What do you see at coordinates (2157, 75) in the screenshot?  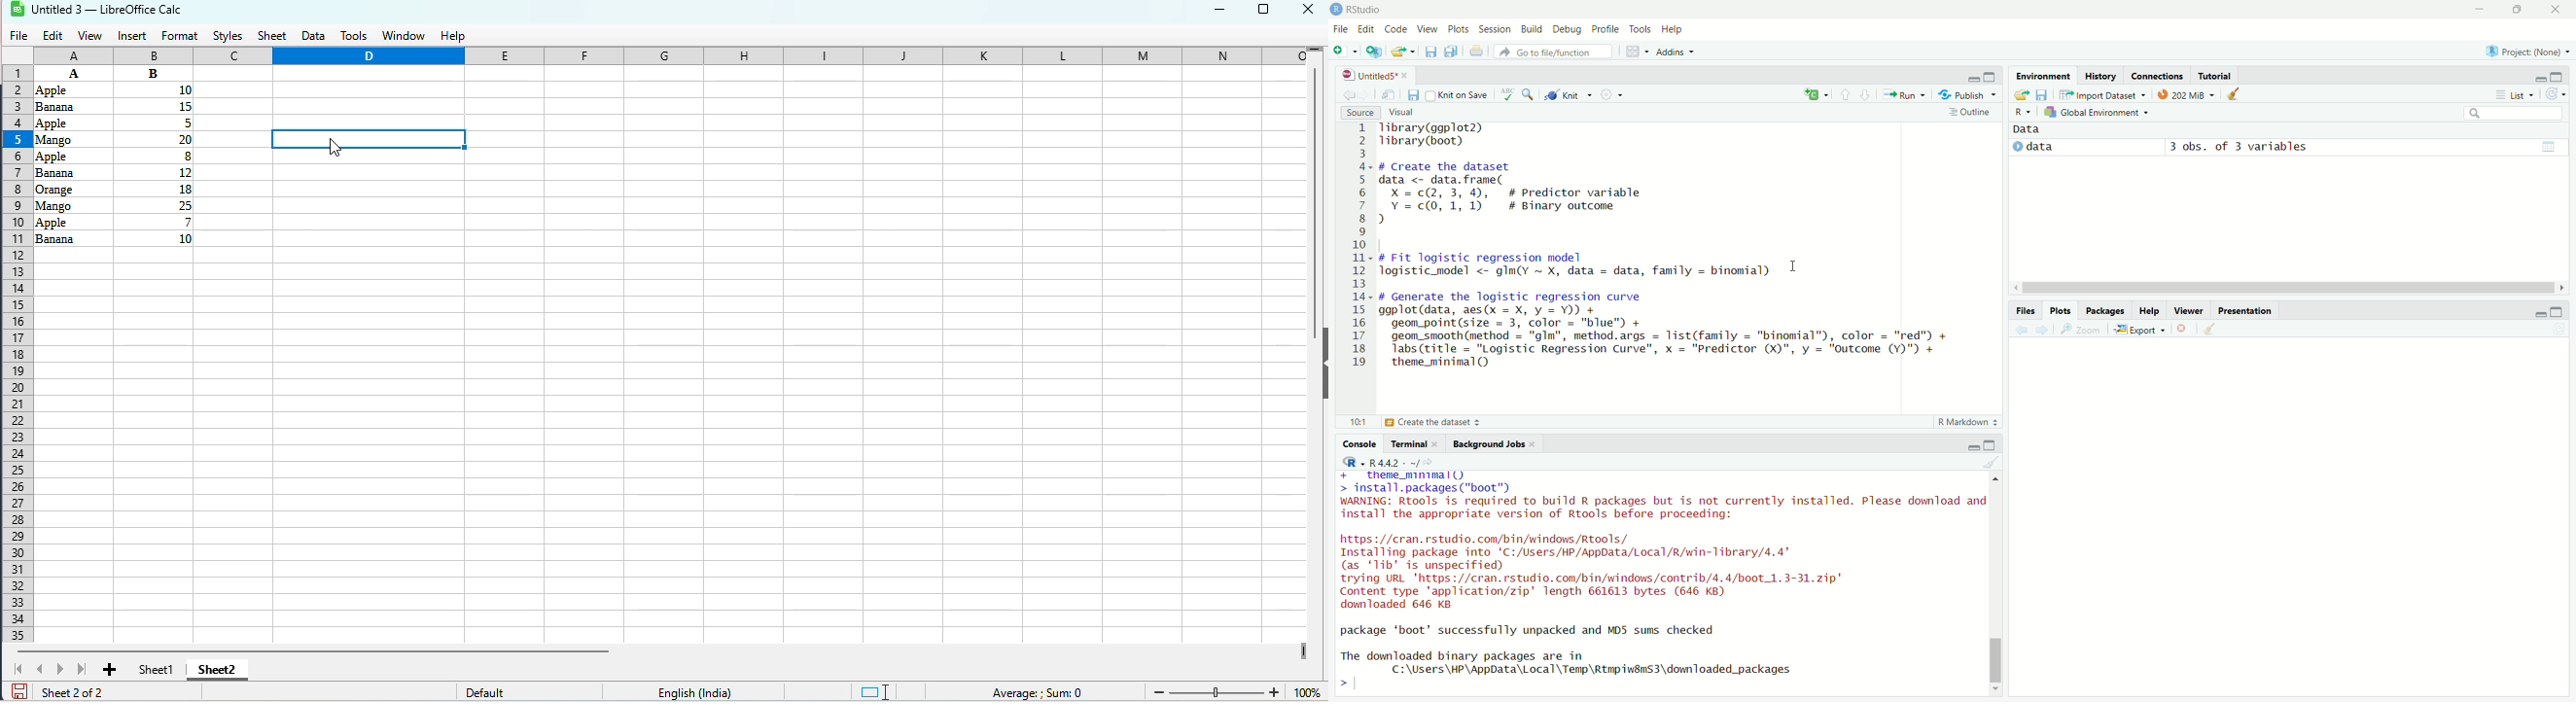 I see `Connections` at bounding box center [2157, 75].